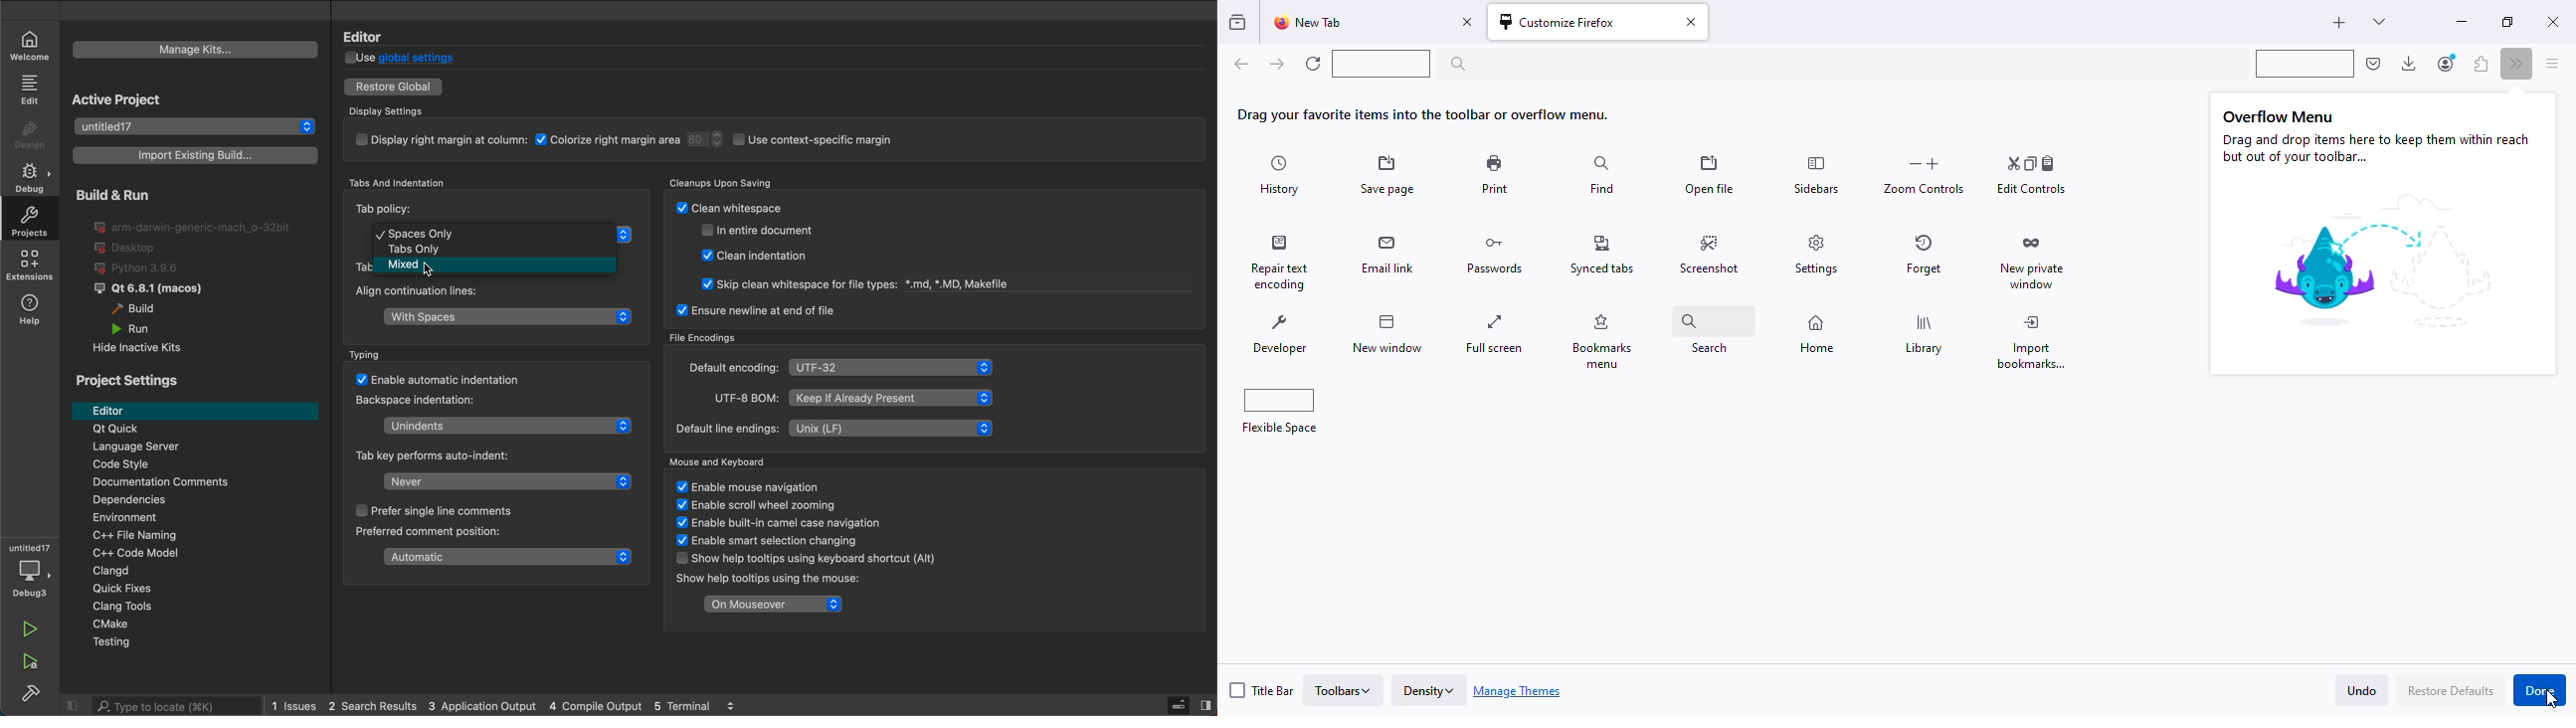 The height and width of the screenshot is (728, 2576). What do you see at coordinates (1313, 64) in the screenshot?
I see `reload current page` at bounding box center [1313, 64].